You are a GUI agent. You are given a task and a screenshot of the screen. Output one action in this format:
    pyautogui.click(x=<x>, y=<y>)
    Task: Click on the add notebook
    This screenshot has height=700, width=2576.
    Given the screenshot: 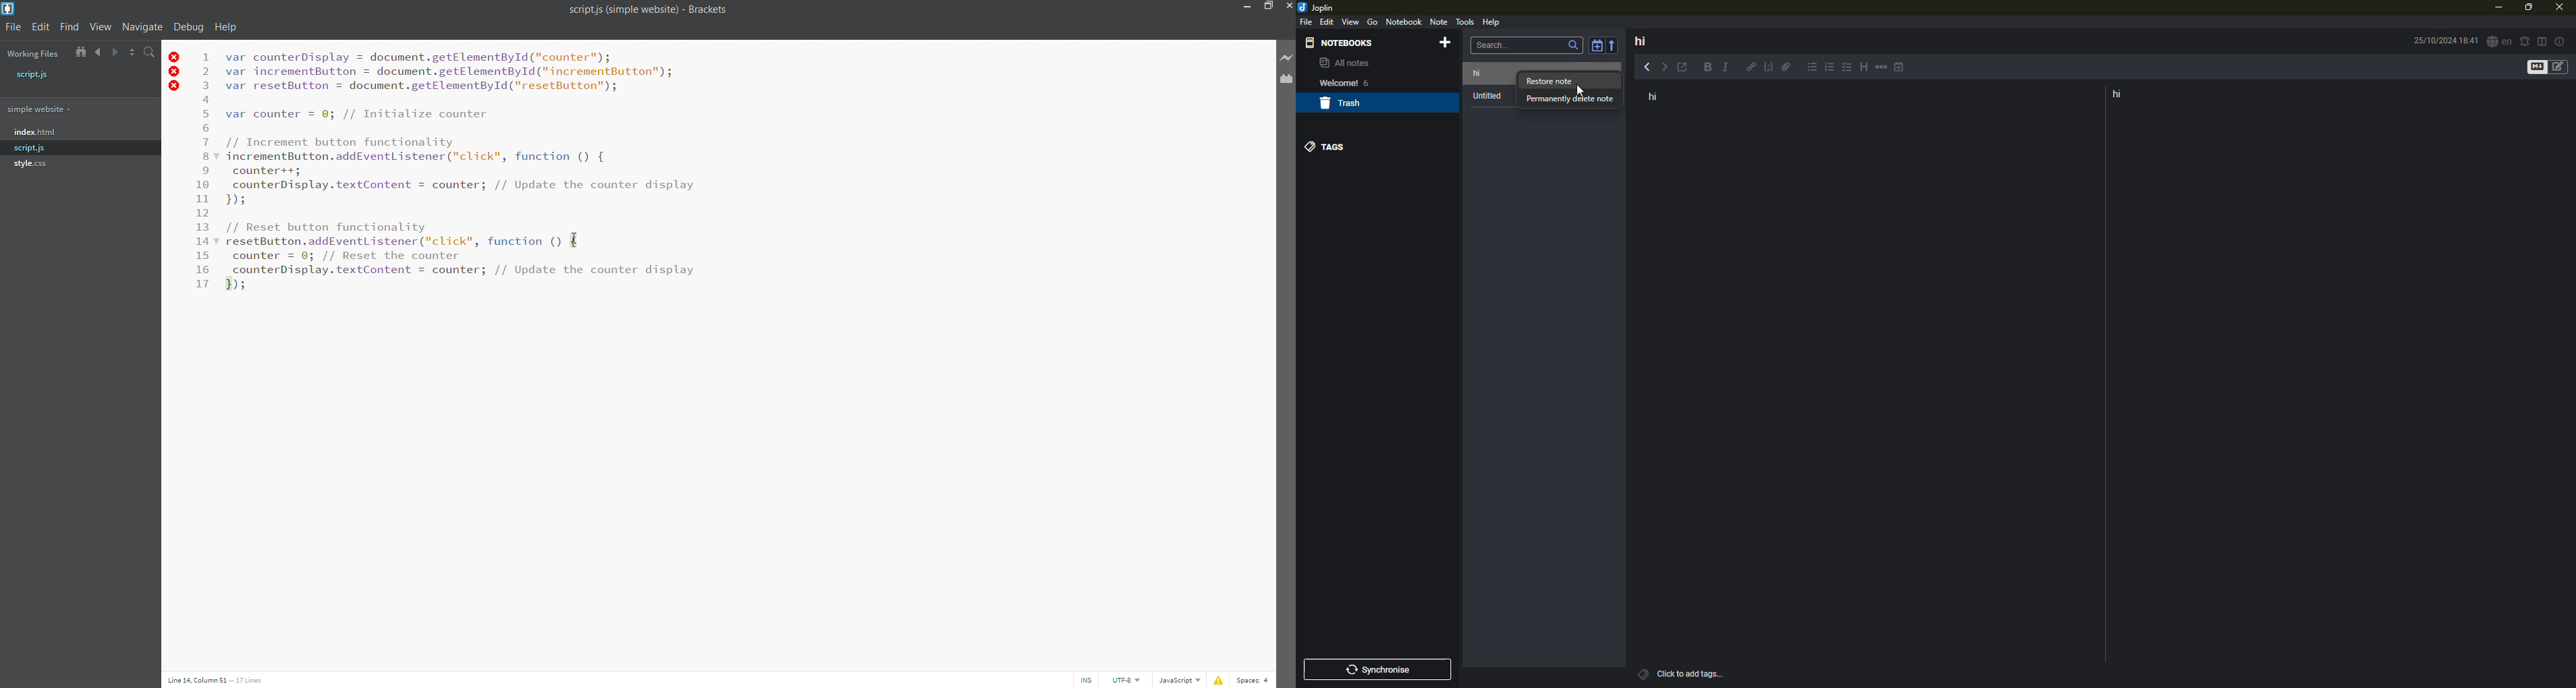 What is the action you would take?
    pyautogui.click(x=1448, y=43)
    